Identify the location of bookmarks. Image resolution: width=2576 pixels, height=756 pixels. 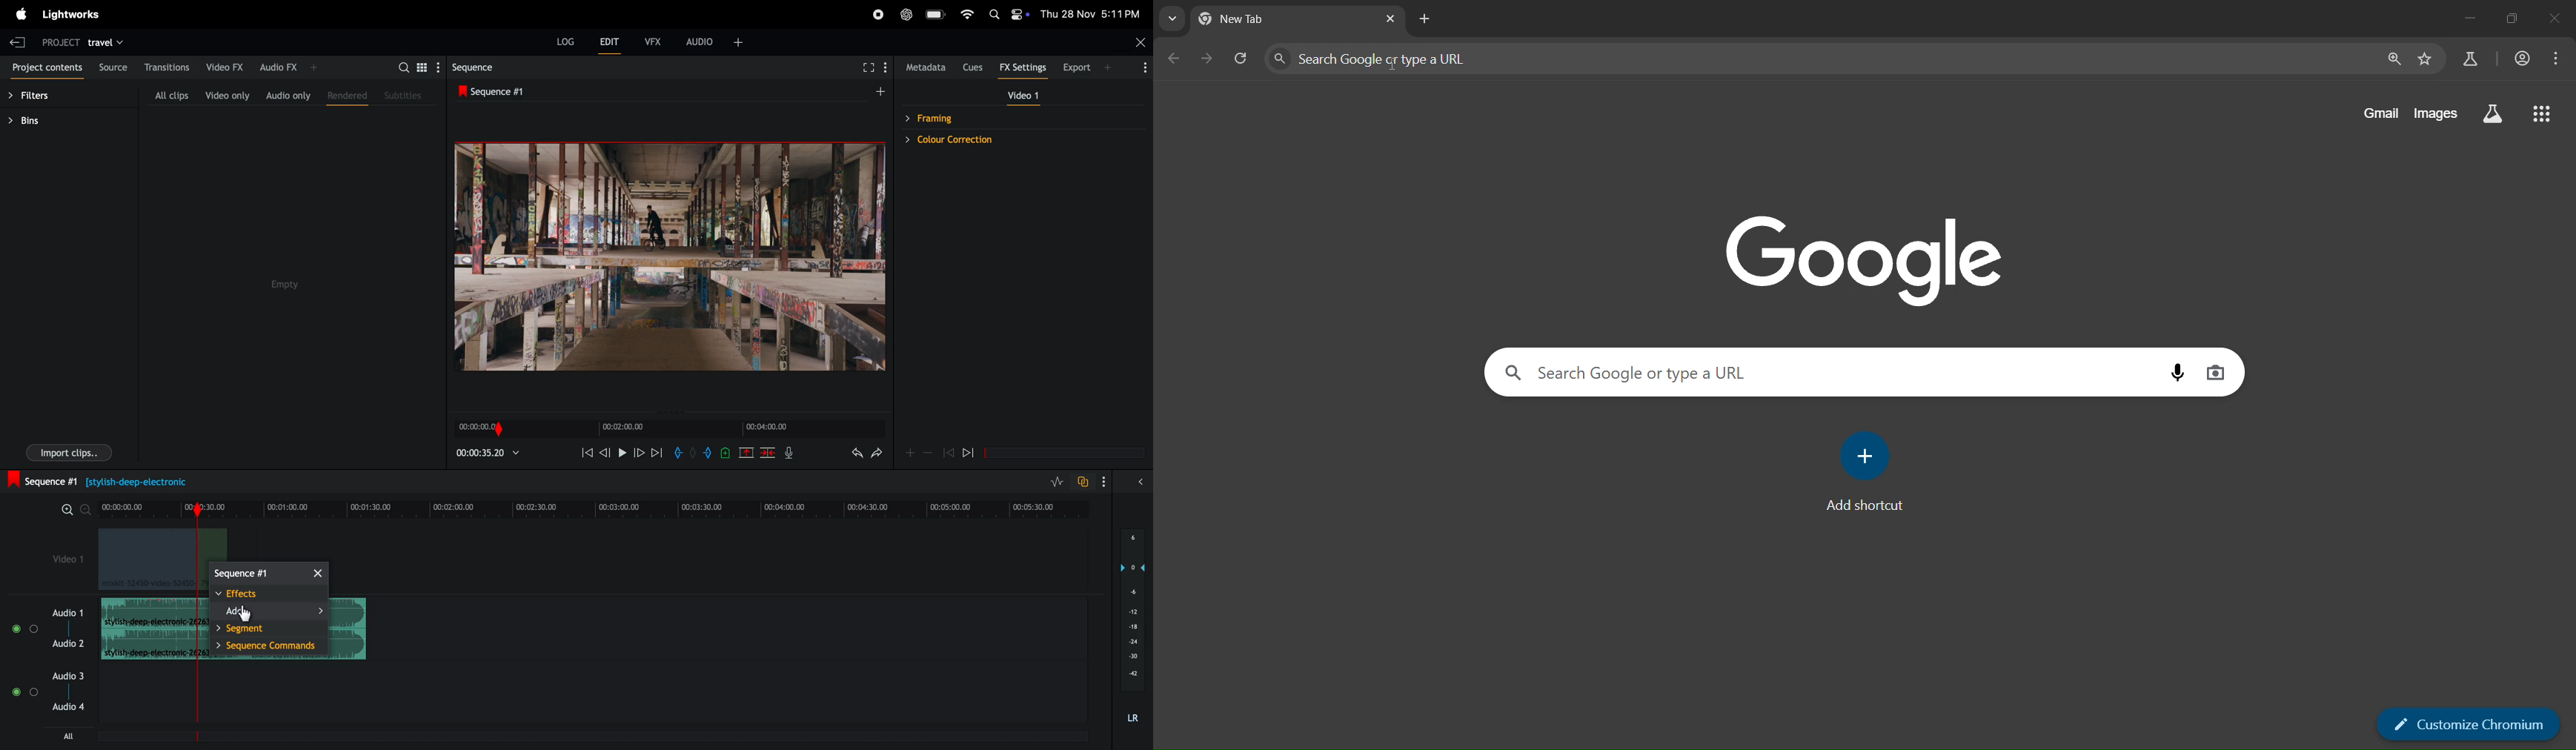
(2425, 57).